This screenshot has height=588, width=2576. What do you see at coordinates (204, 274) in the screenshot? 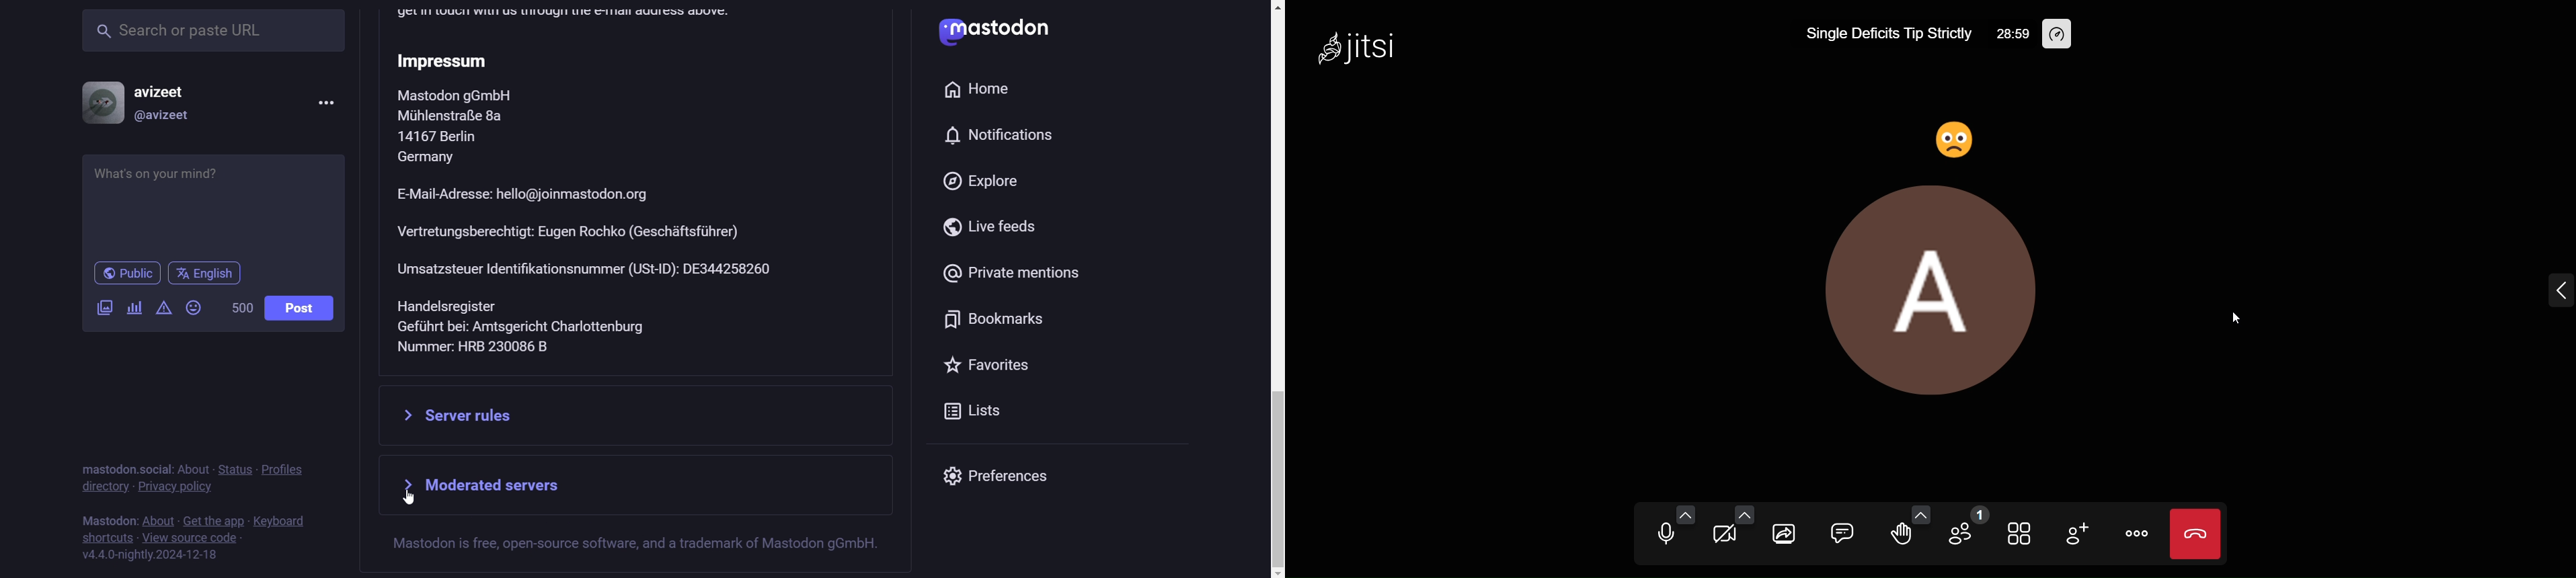
I see `Language` at bounding box center [204, 274].